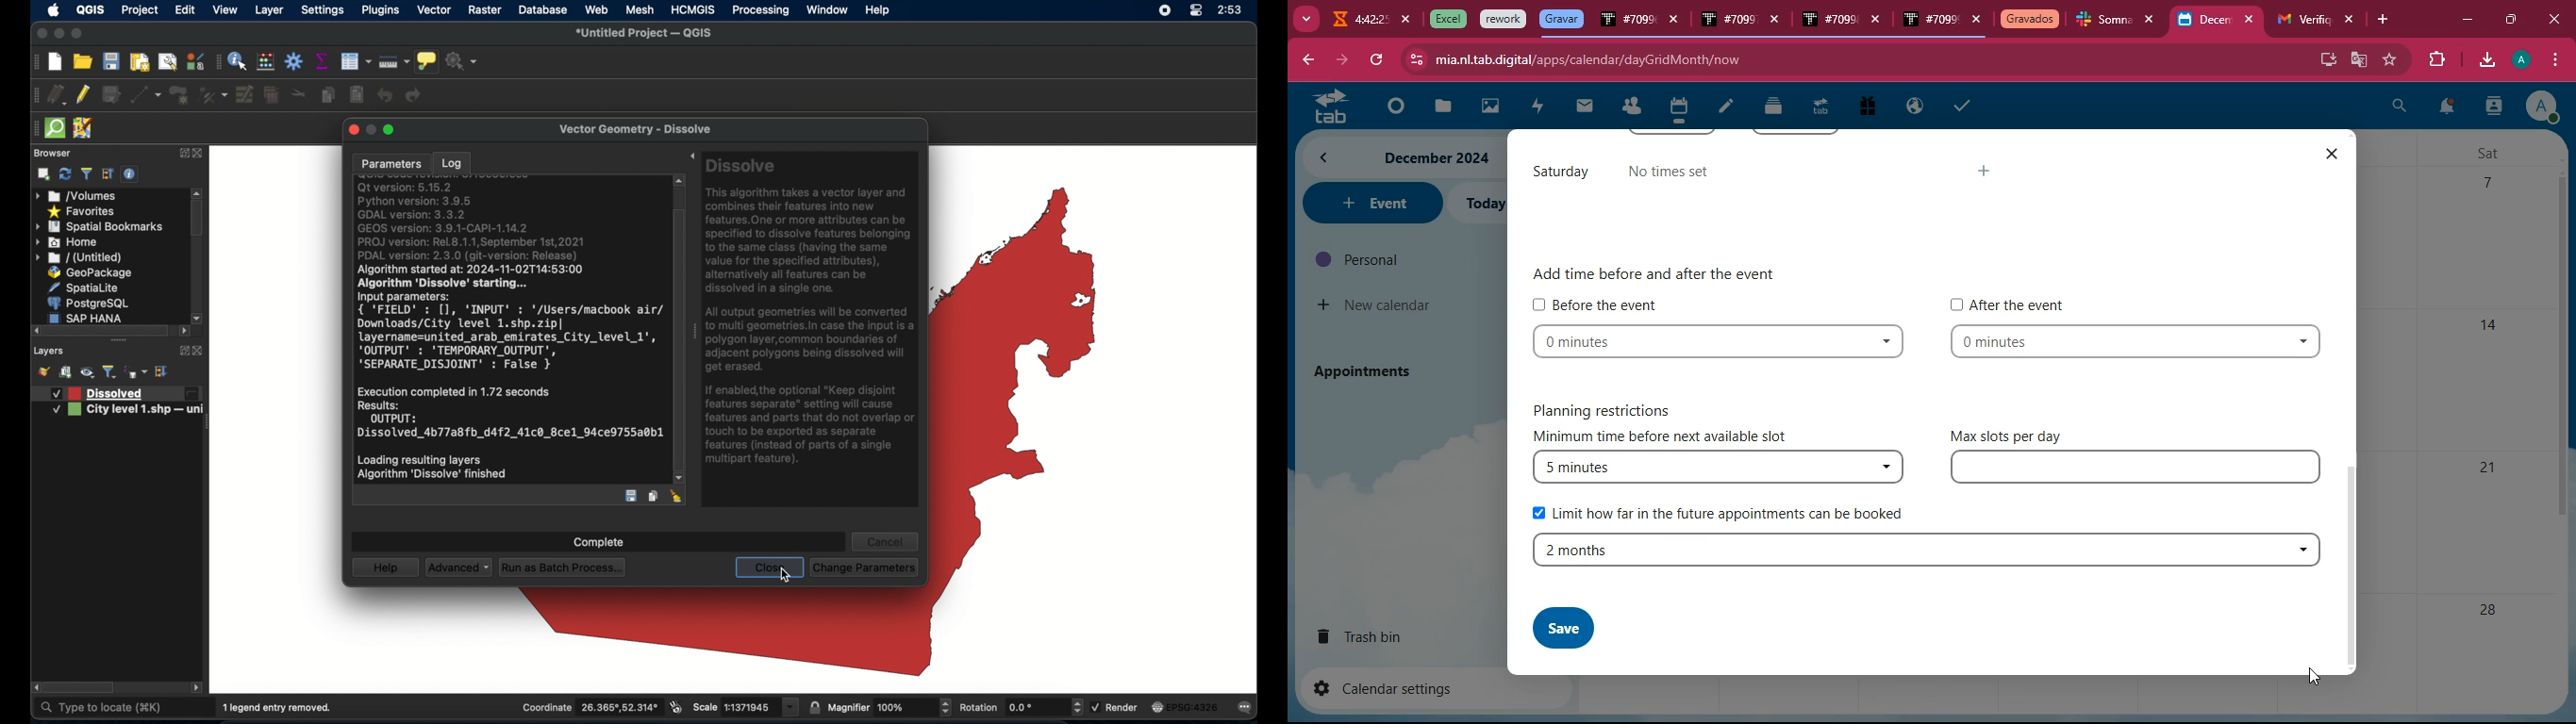  Describe the element at coordinates (1714, 340) in the screenshot. I see `0 minutes` at that location.